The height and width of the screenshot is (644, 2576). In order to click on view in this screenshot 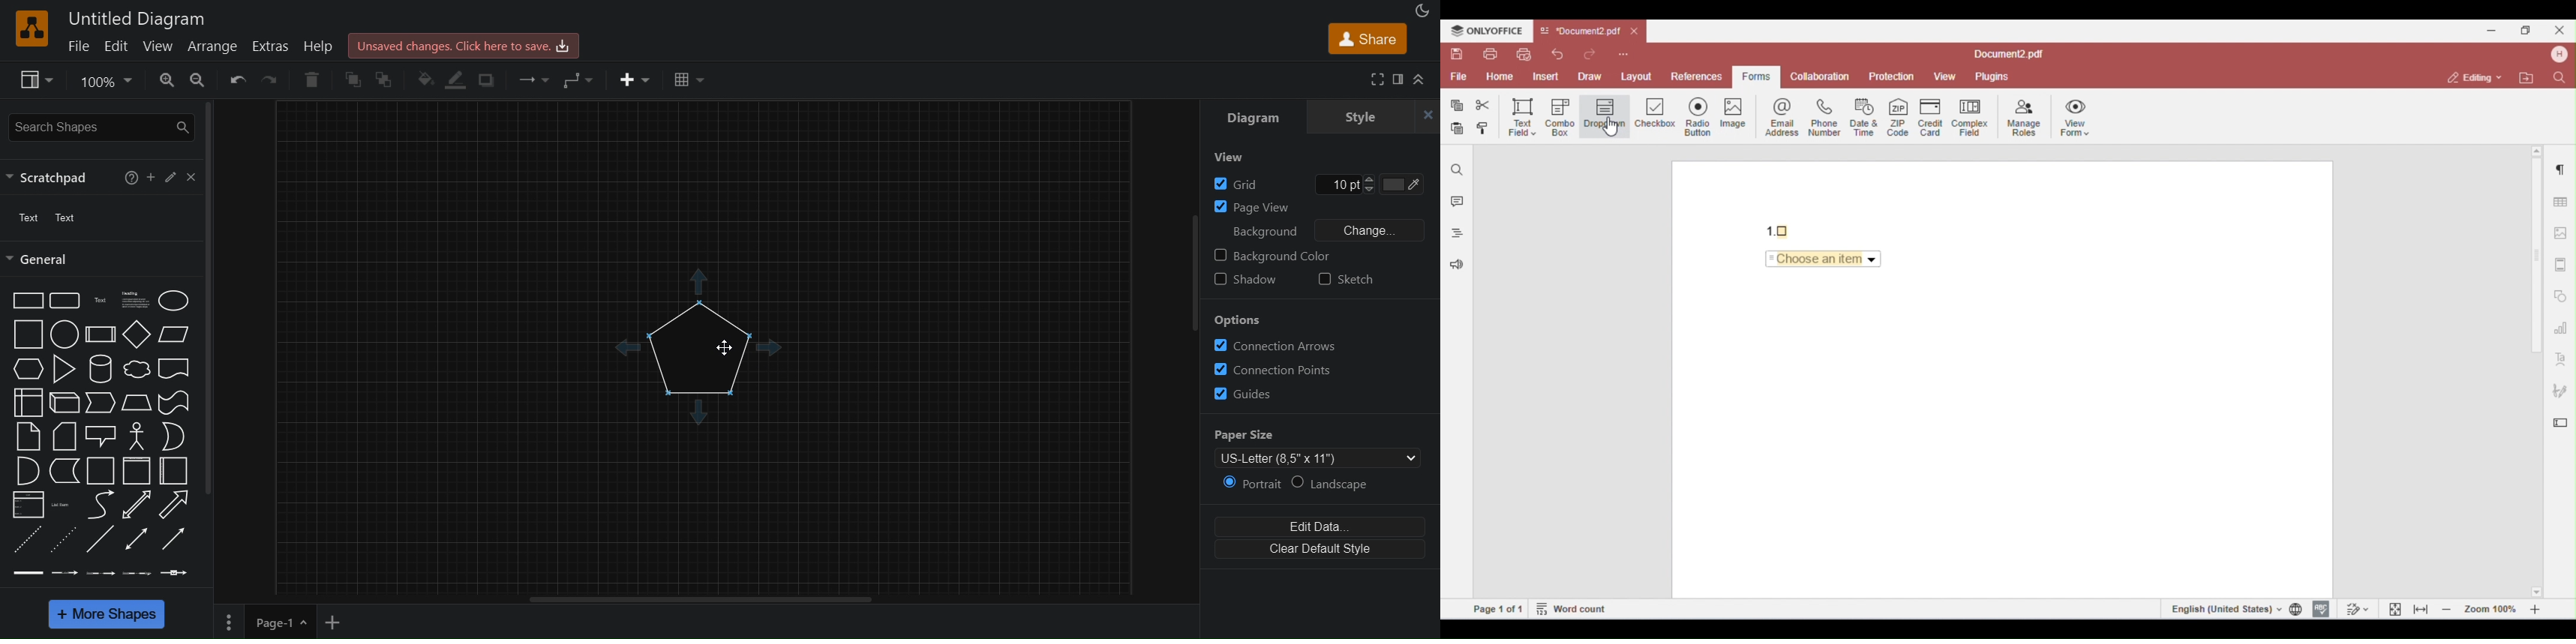, I will do `click(162, 45)`.